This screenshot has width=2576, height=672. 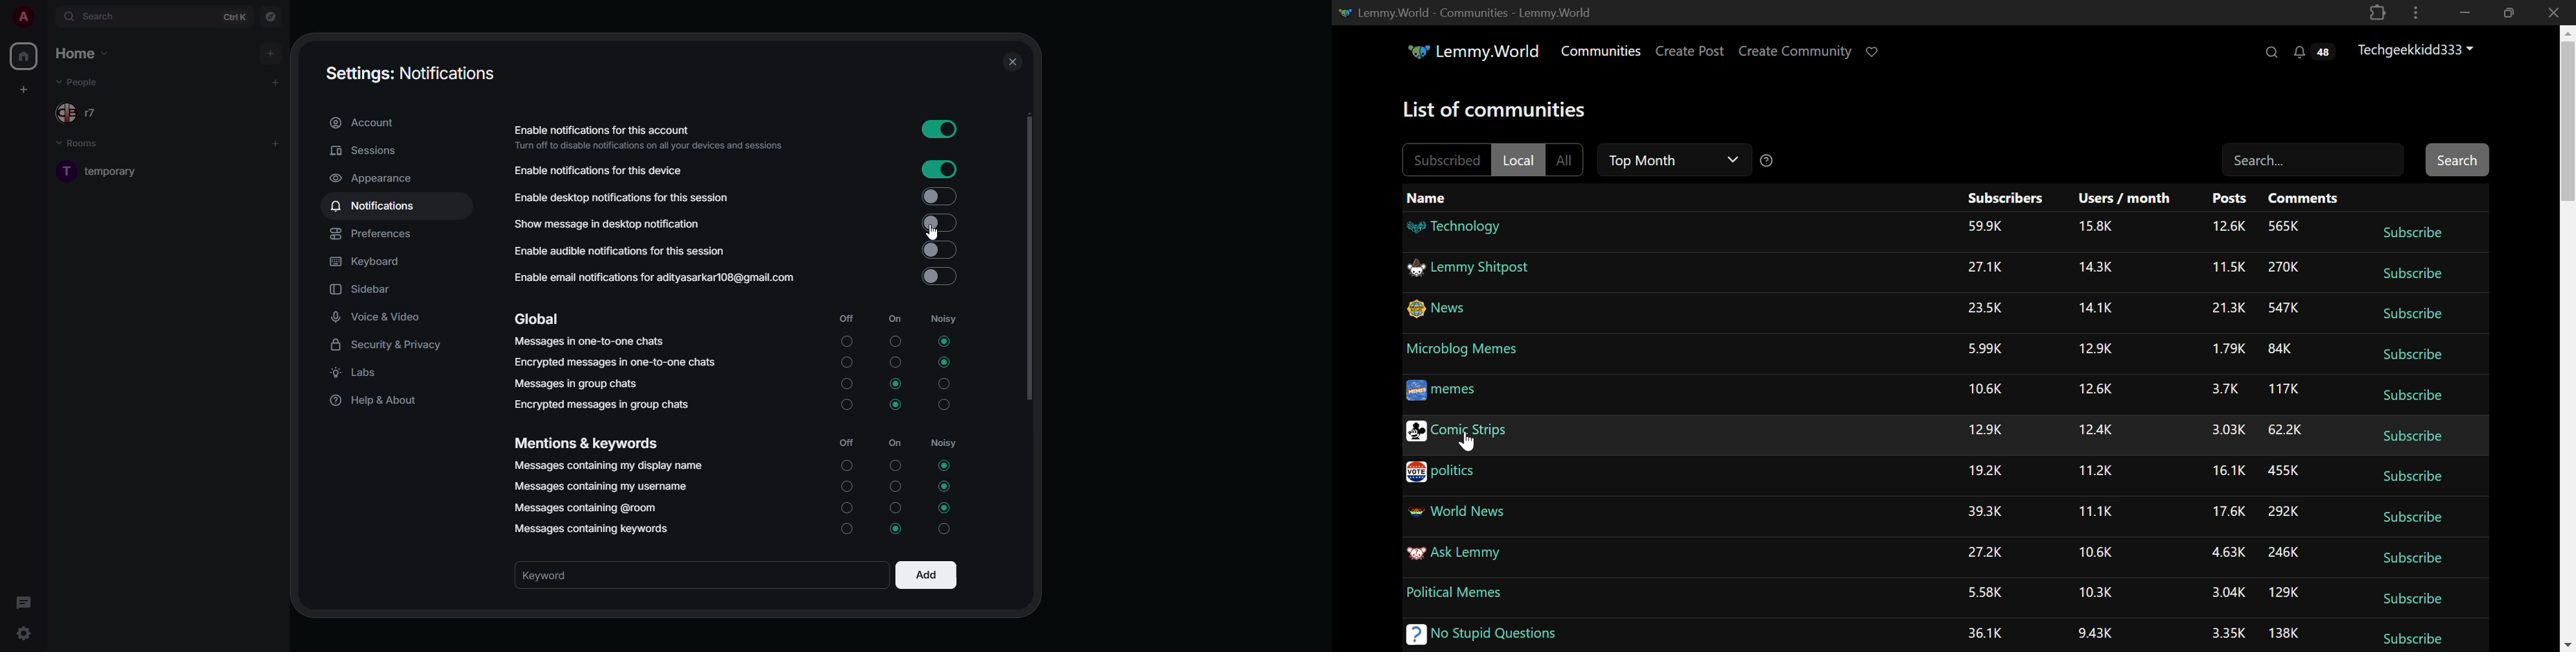 What do you see at coordinates (895, 318) in the screenshot?
I see `on` at bounding box center [895, 318].